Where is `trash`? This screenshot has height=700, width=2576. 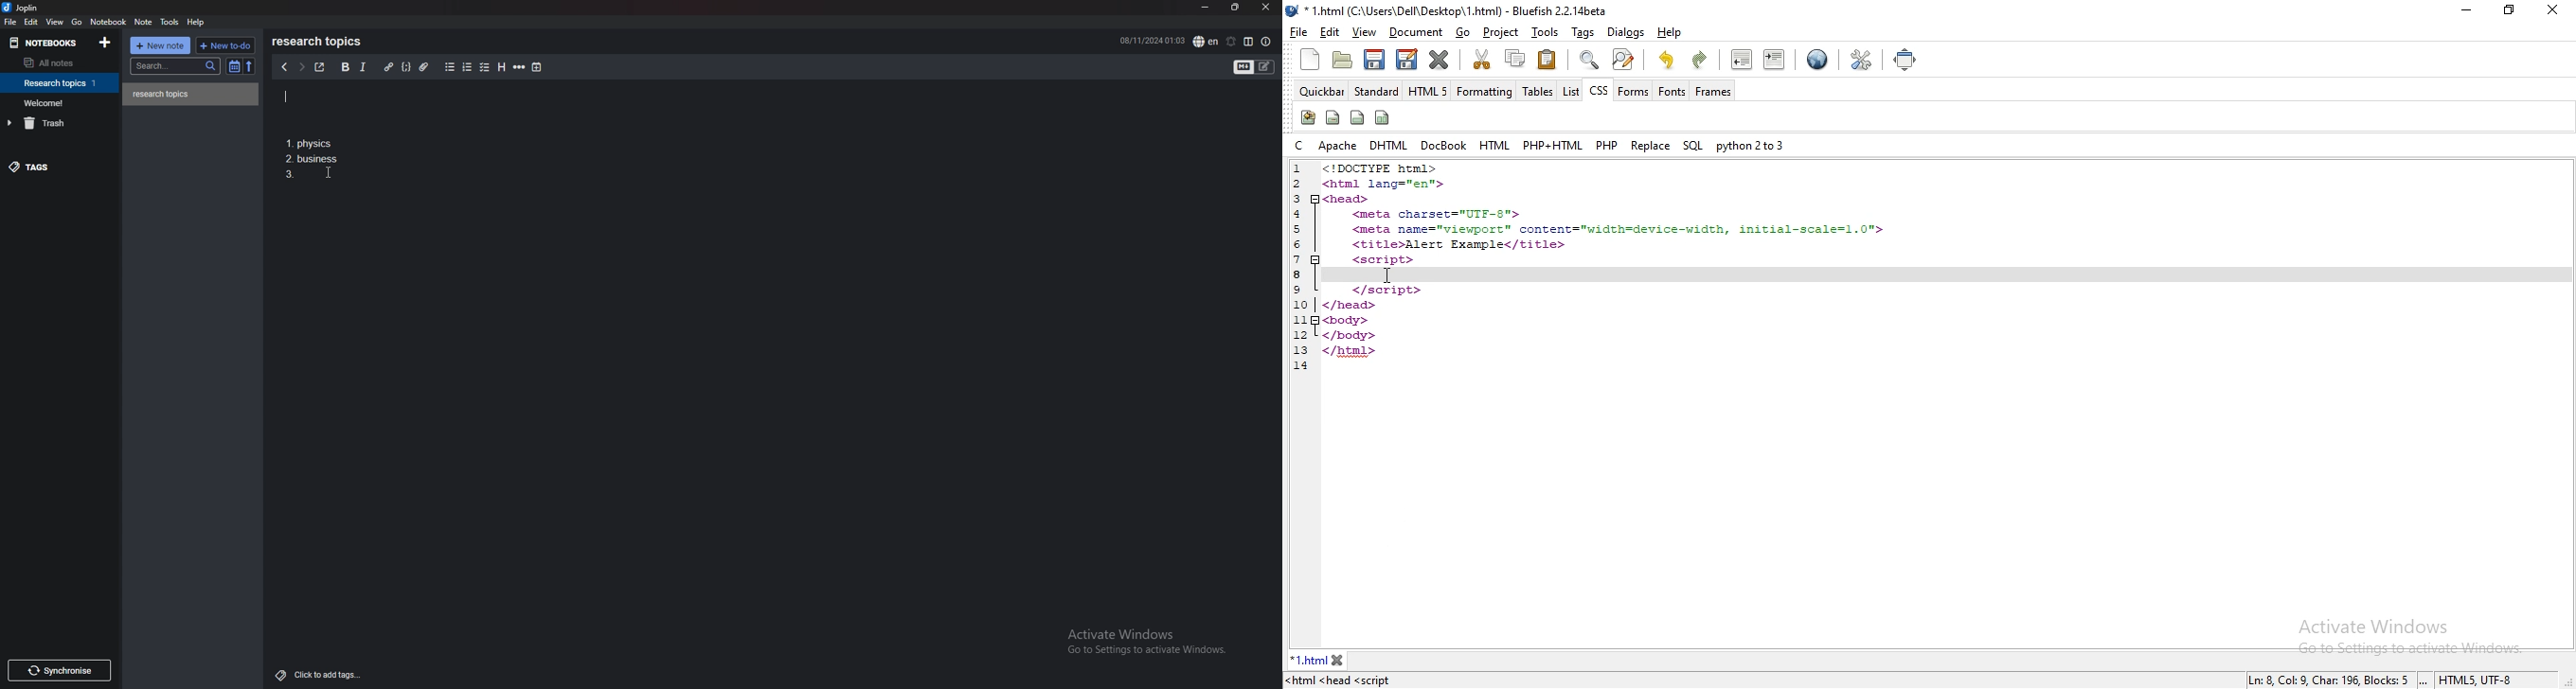
trash is located at coordinates (62, 123).